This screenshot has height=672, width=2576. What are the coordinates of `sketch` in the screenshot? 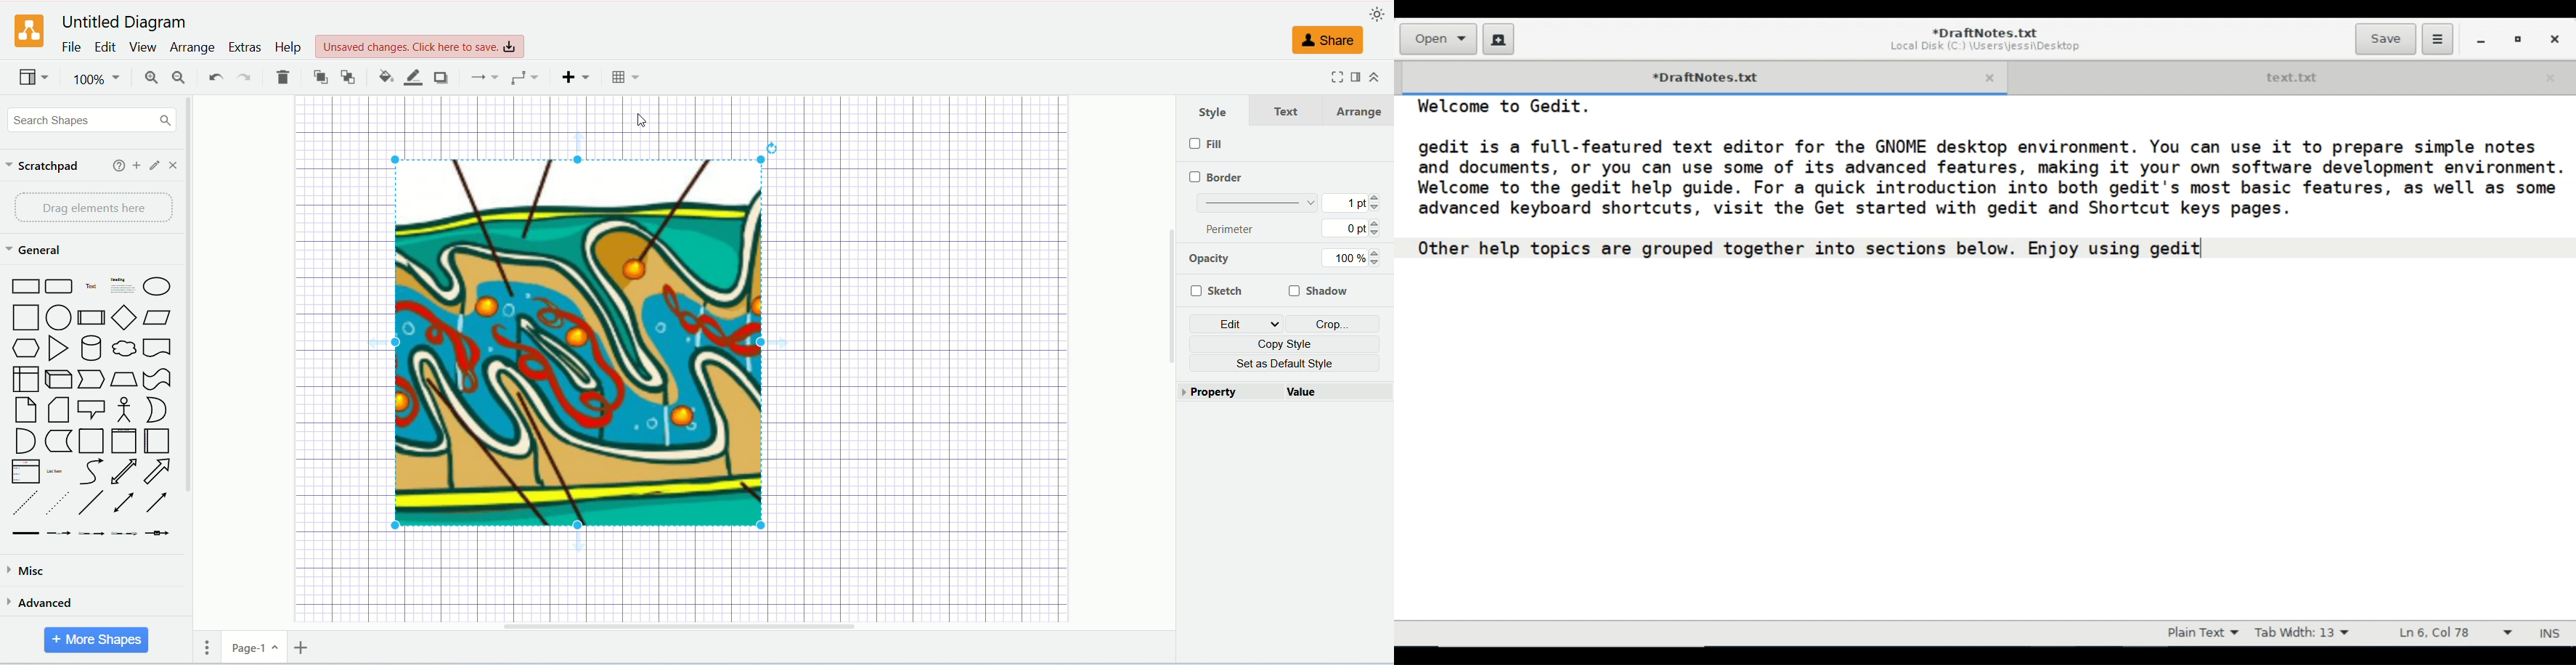 It's located at (1216, 289).